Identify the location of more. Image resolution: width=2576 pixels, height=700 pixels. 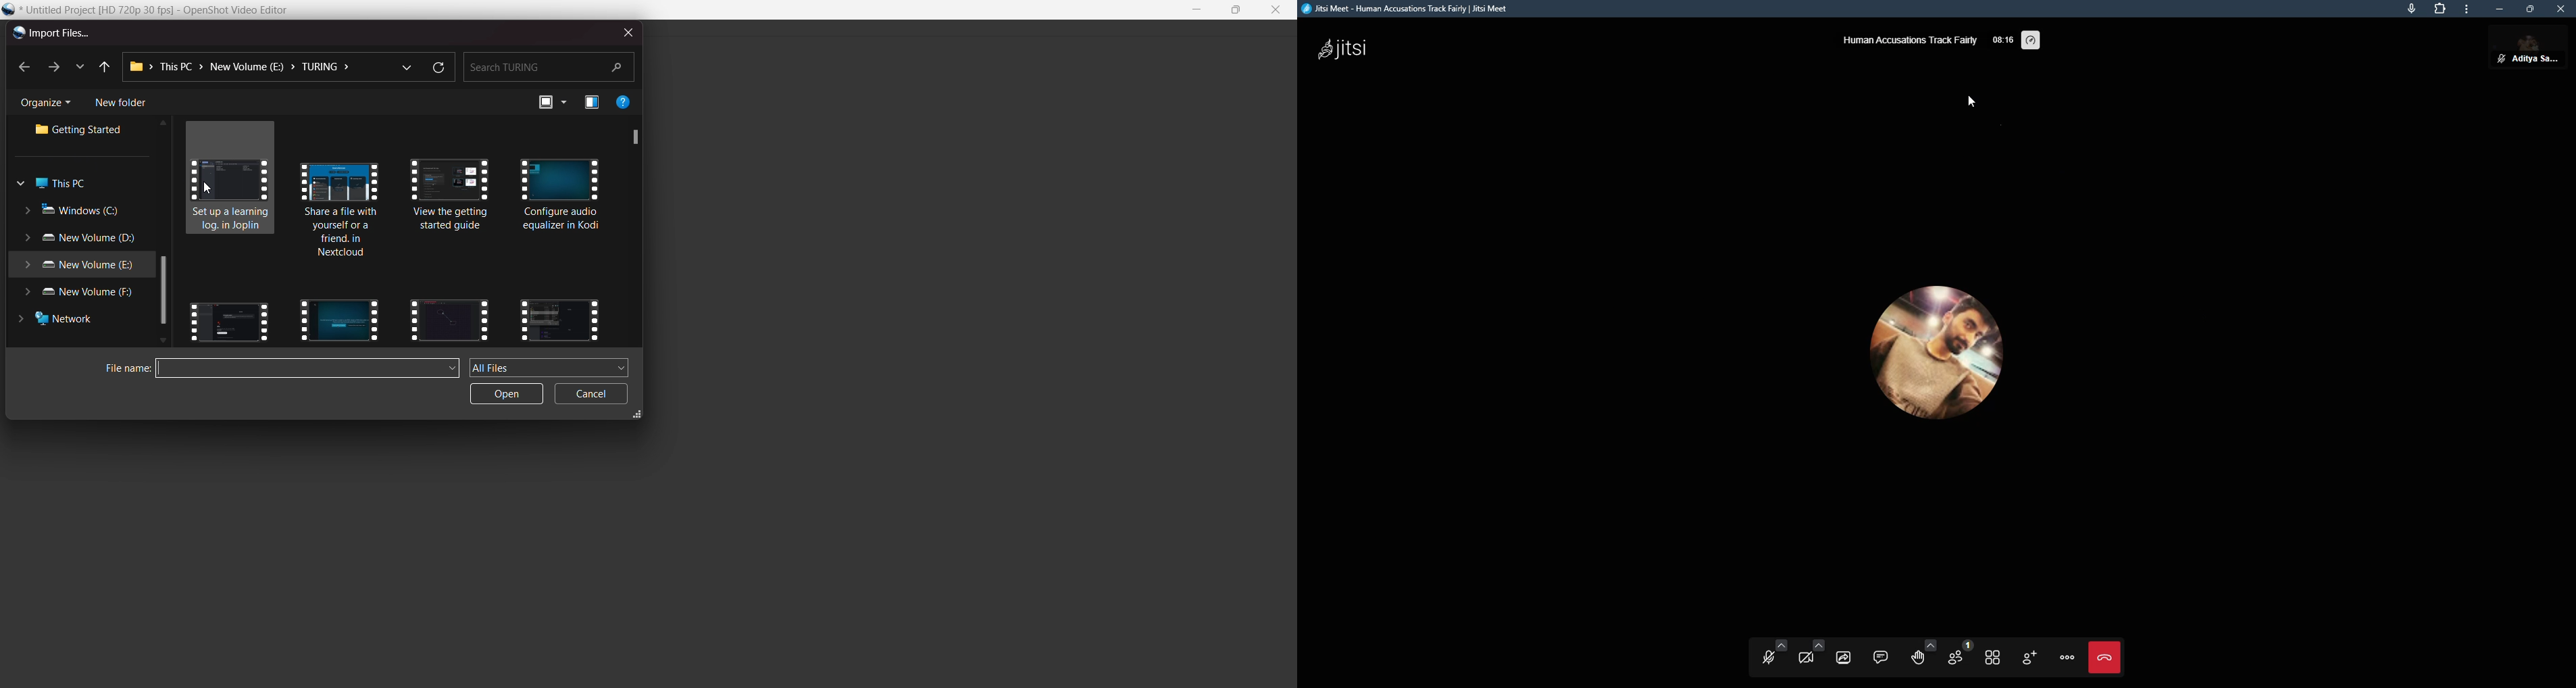
(2466, 9).